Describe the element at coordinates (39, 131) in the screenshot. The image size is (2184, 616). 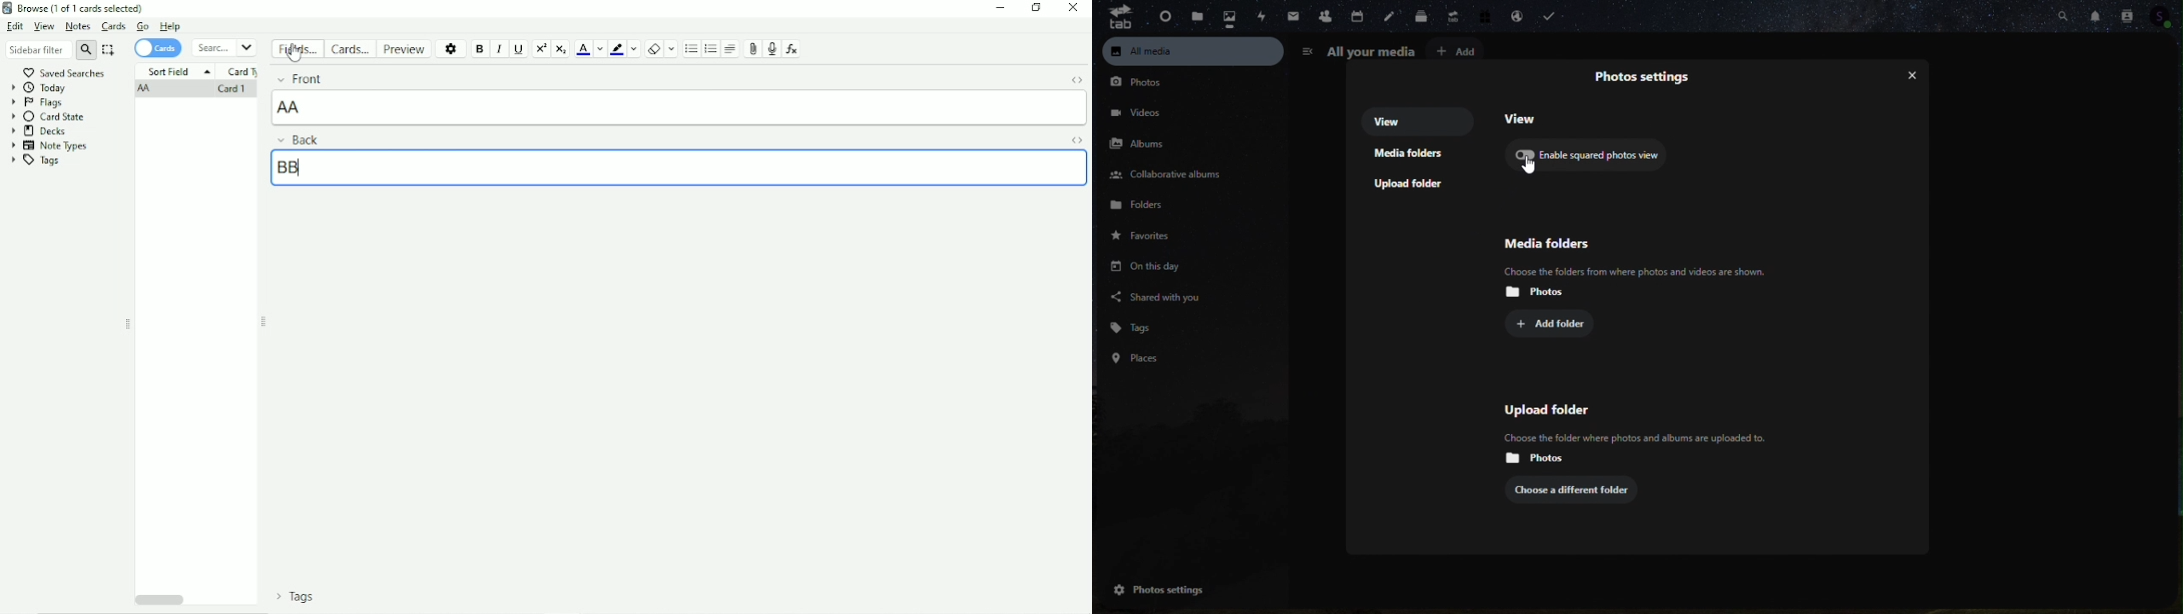
I see `Decks` at that location.